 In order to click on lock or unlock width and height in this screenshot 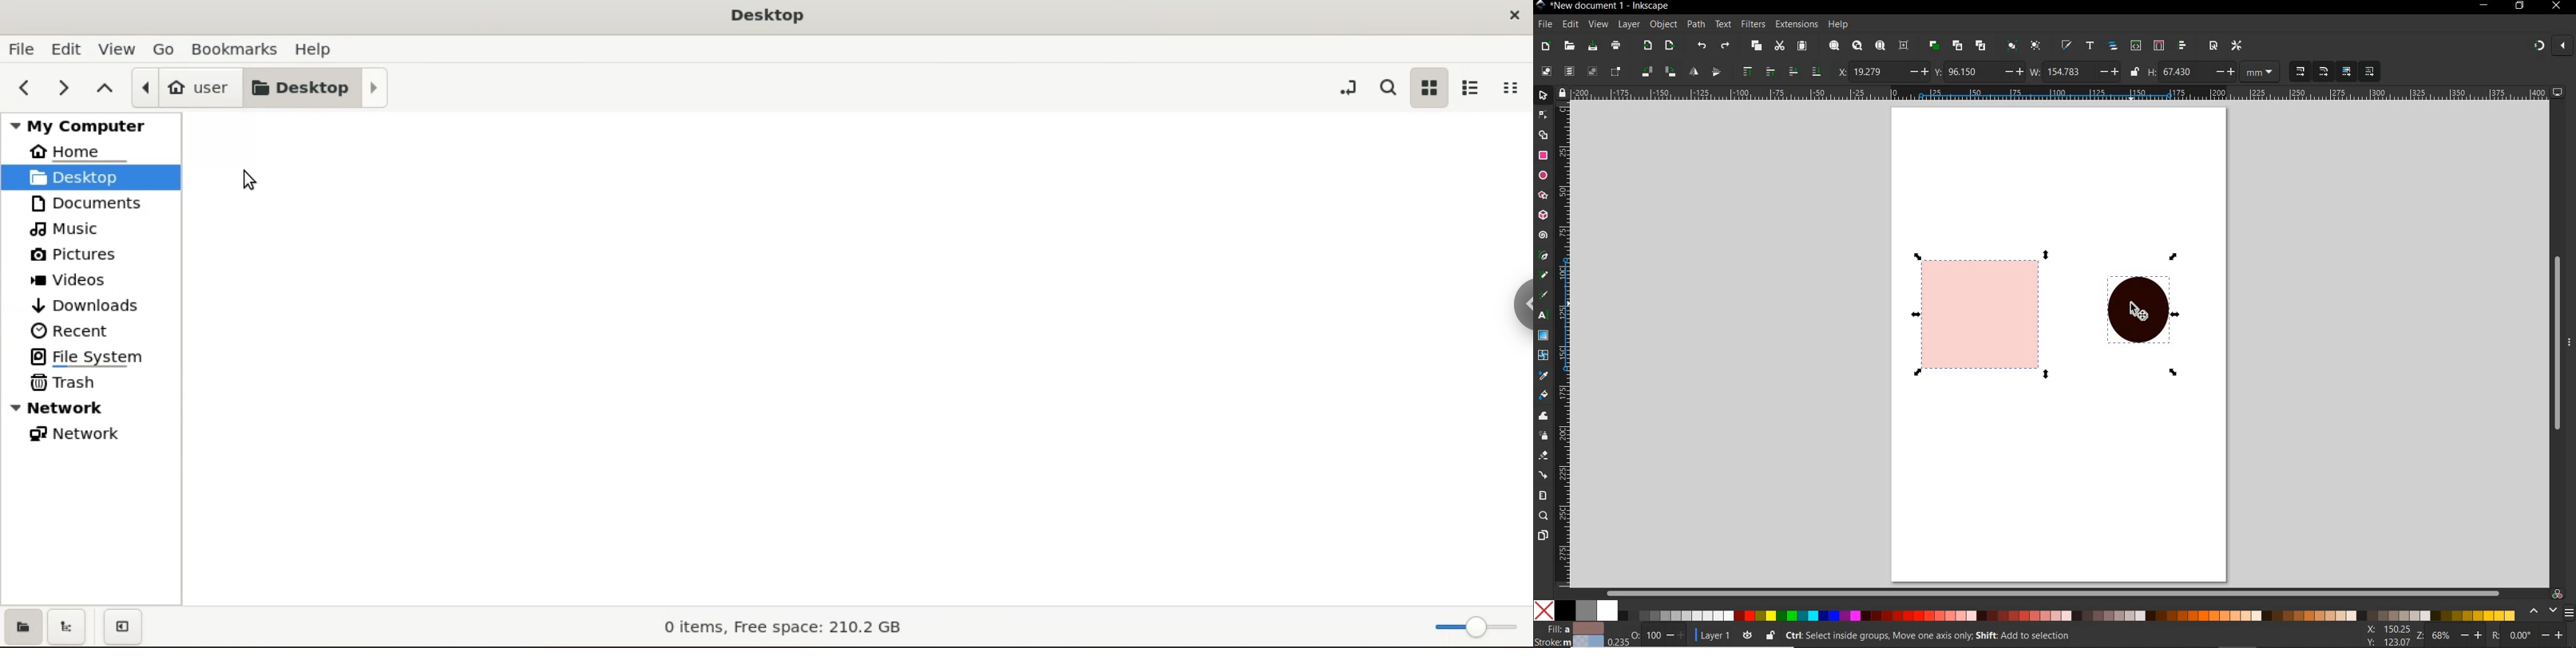, I will do `click(2136, 71)`.